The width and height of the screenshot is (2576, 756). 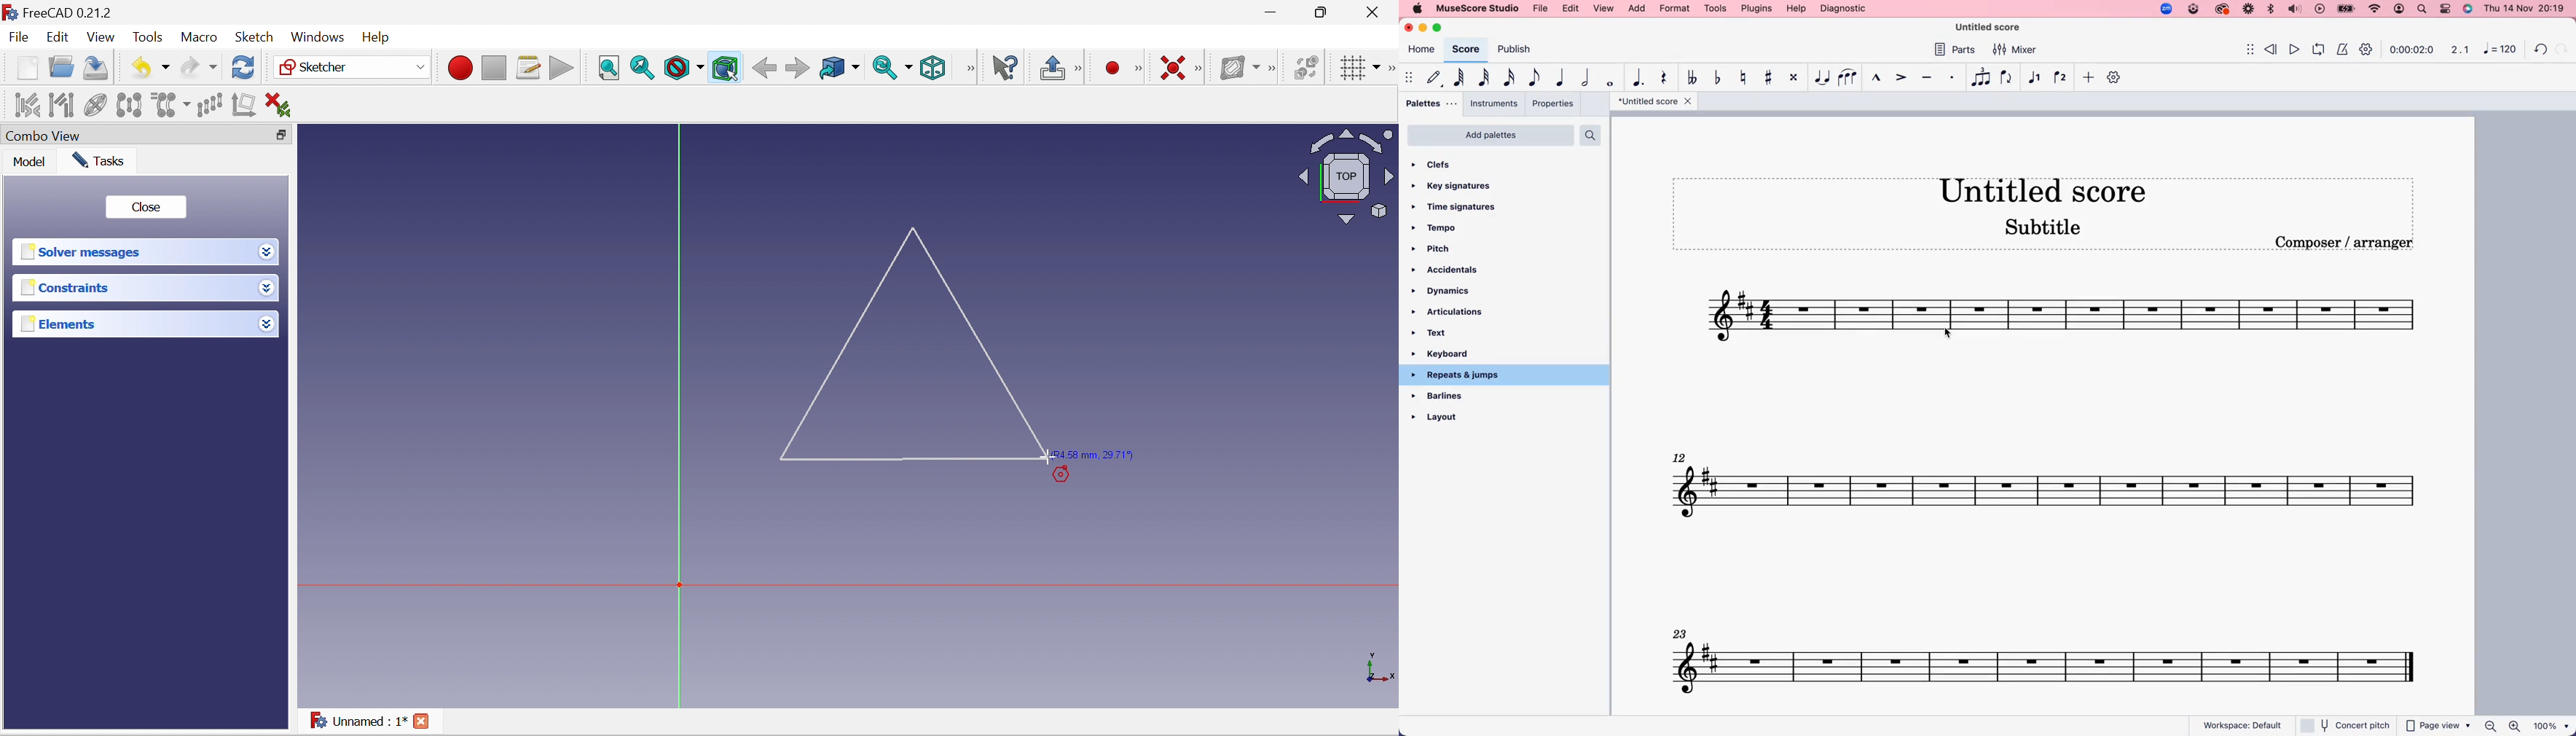 I want to click on [Sketcher edit tools], so click(x=1390, y=69).